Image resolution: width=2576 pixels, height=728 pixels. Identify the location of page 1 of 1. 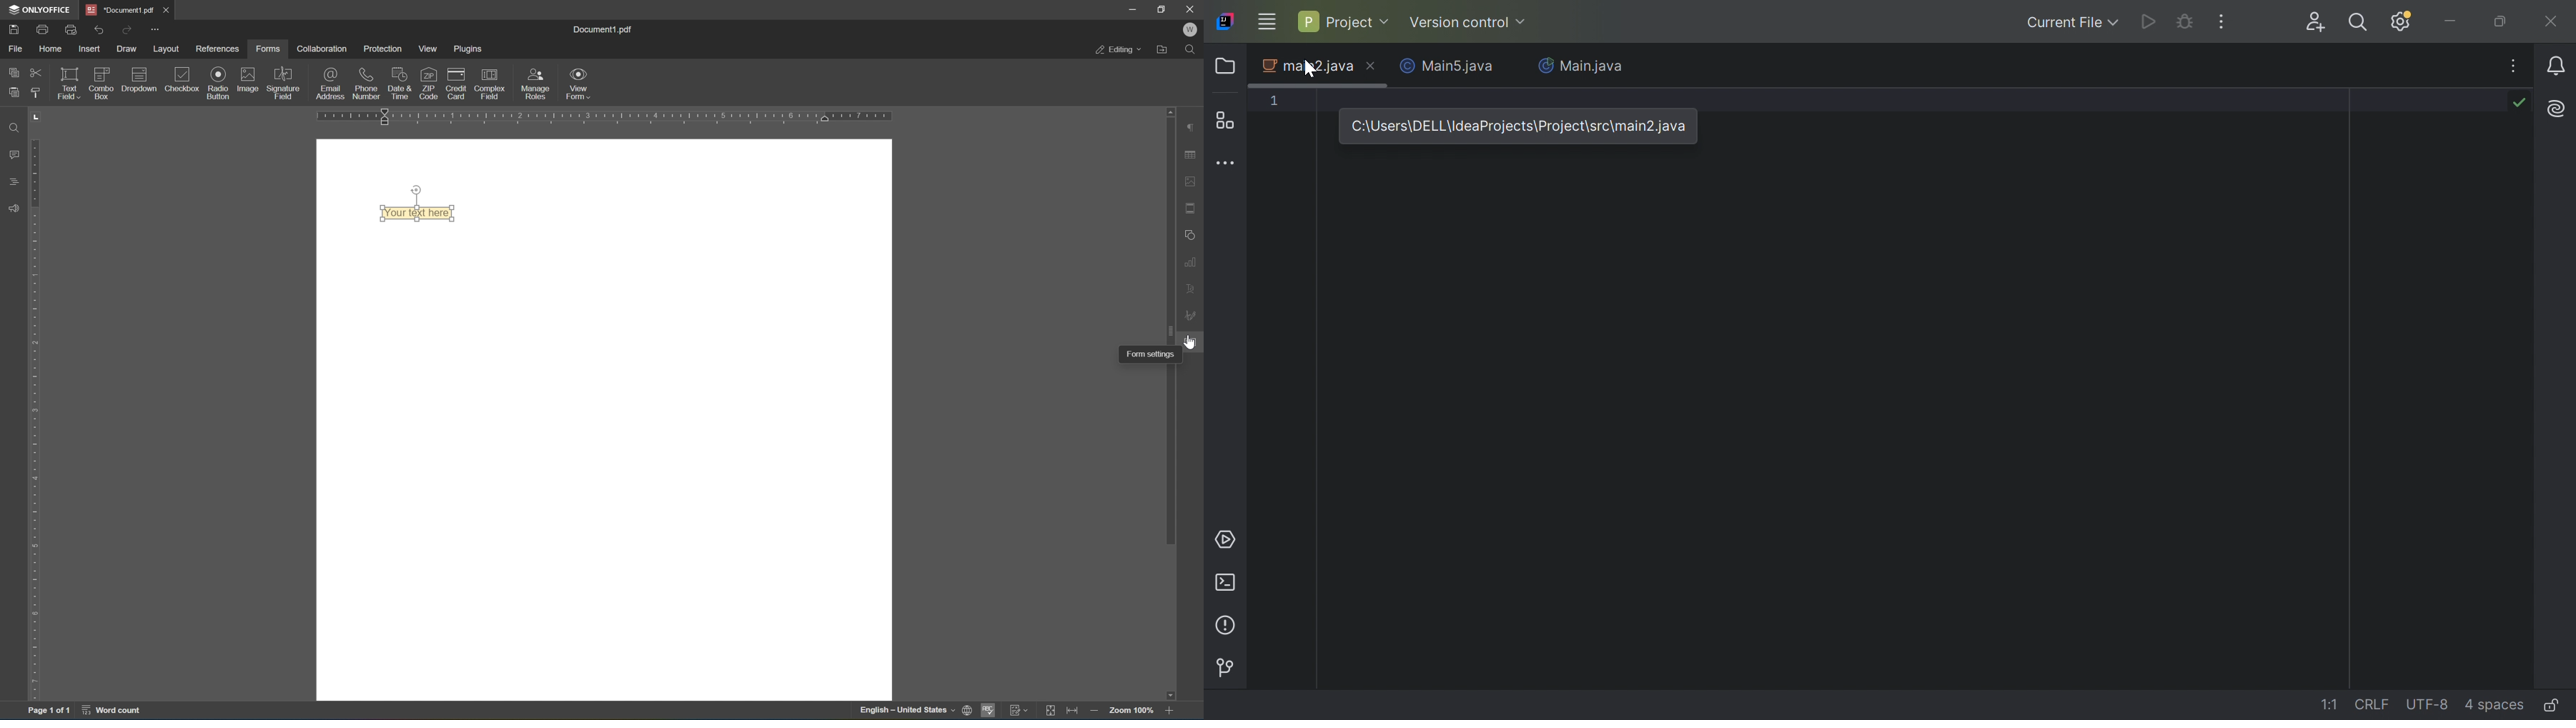
(47, 712).